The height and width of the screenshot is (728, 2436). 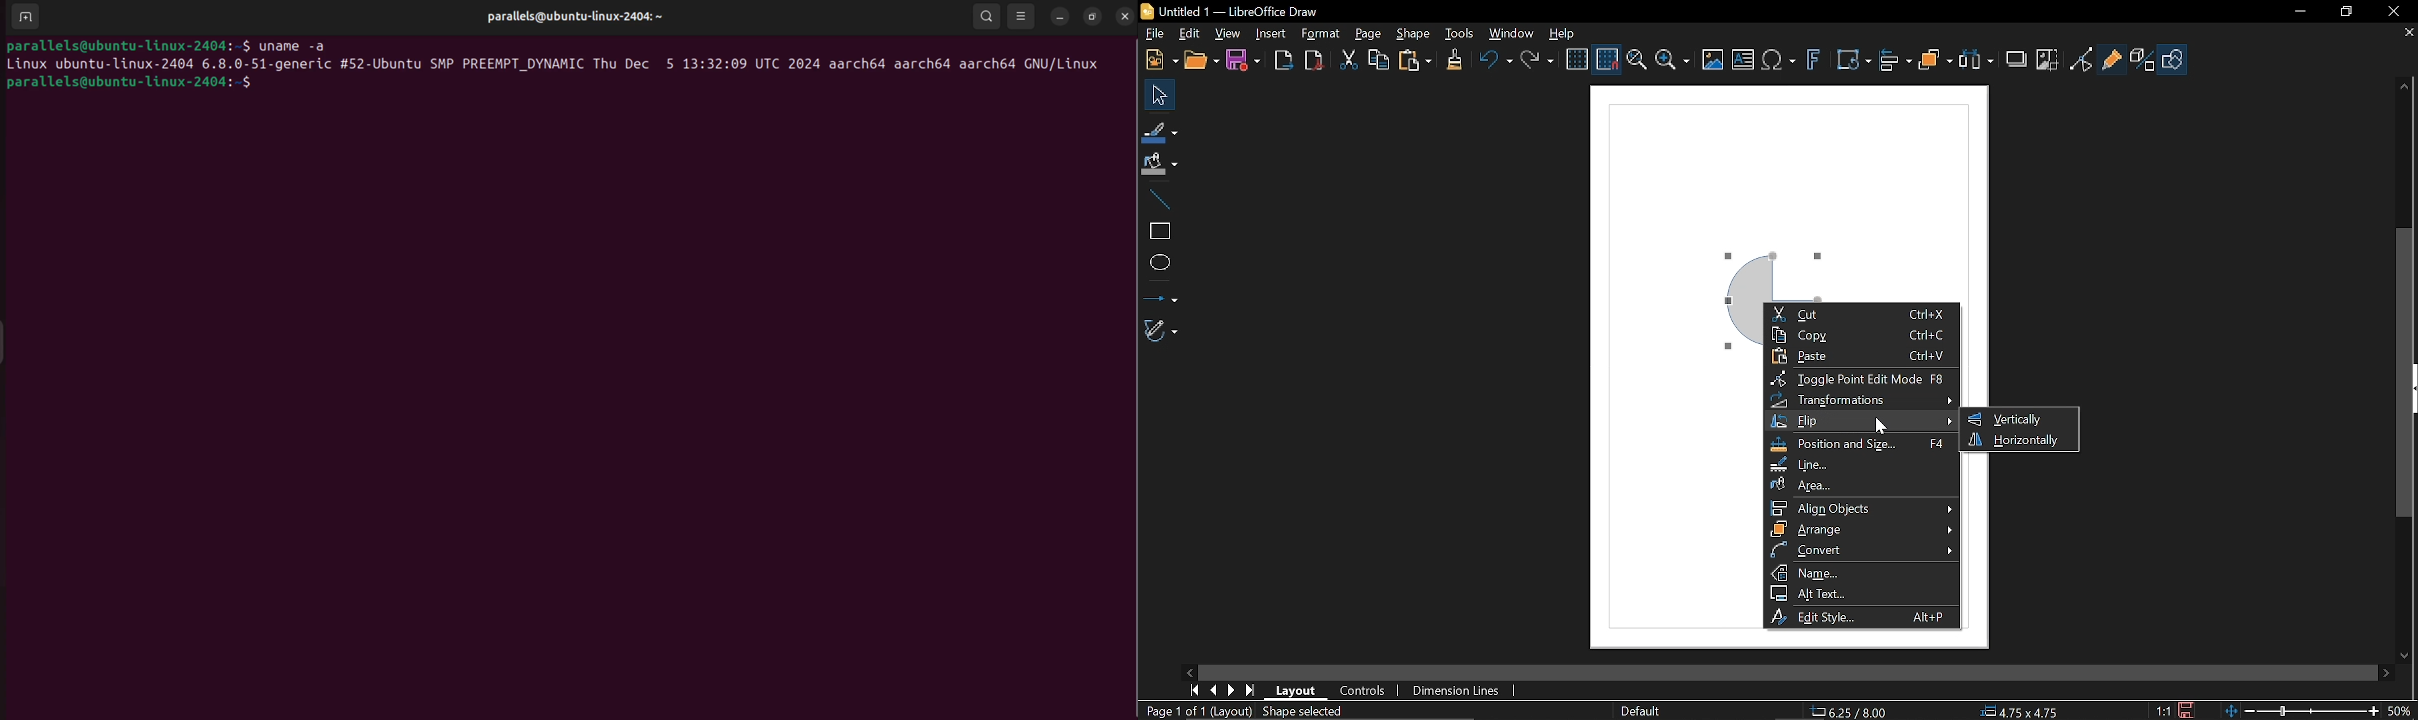 What do you see at coordinates (1157, 199) in the screenshot?
I see `Line` at bounding box center [1157, 199].